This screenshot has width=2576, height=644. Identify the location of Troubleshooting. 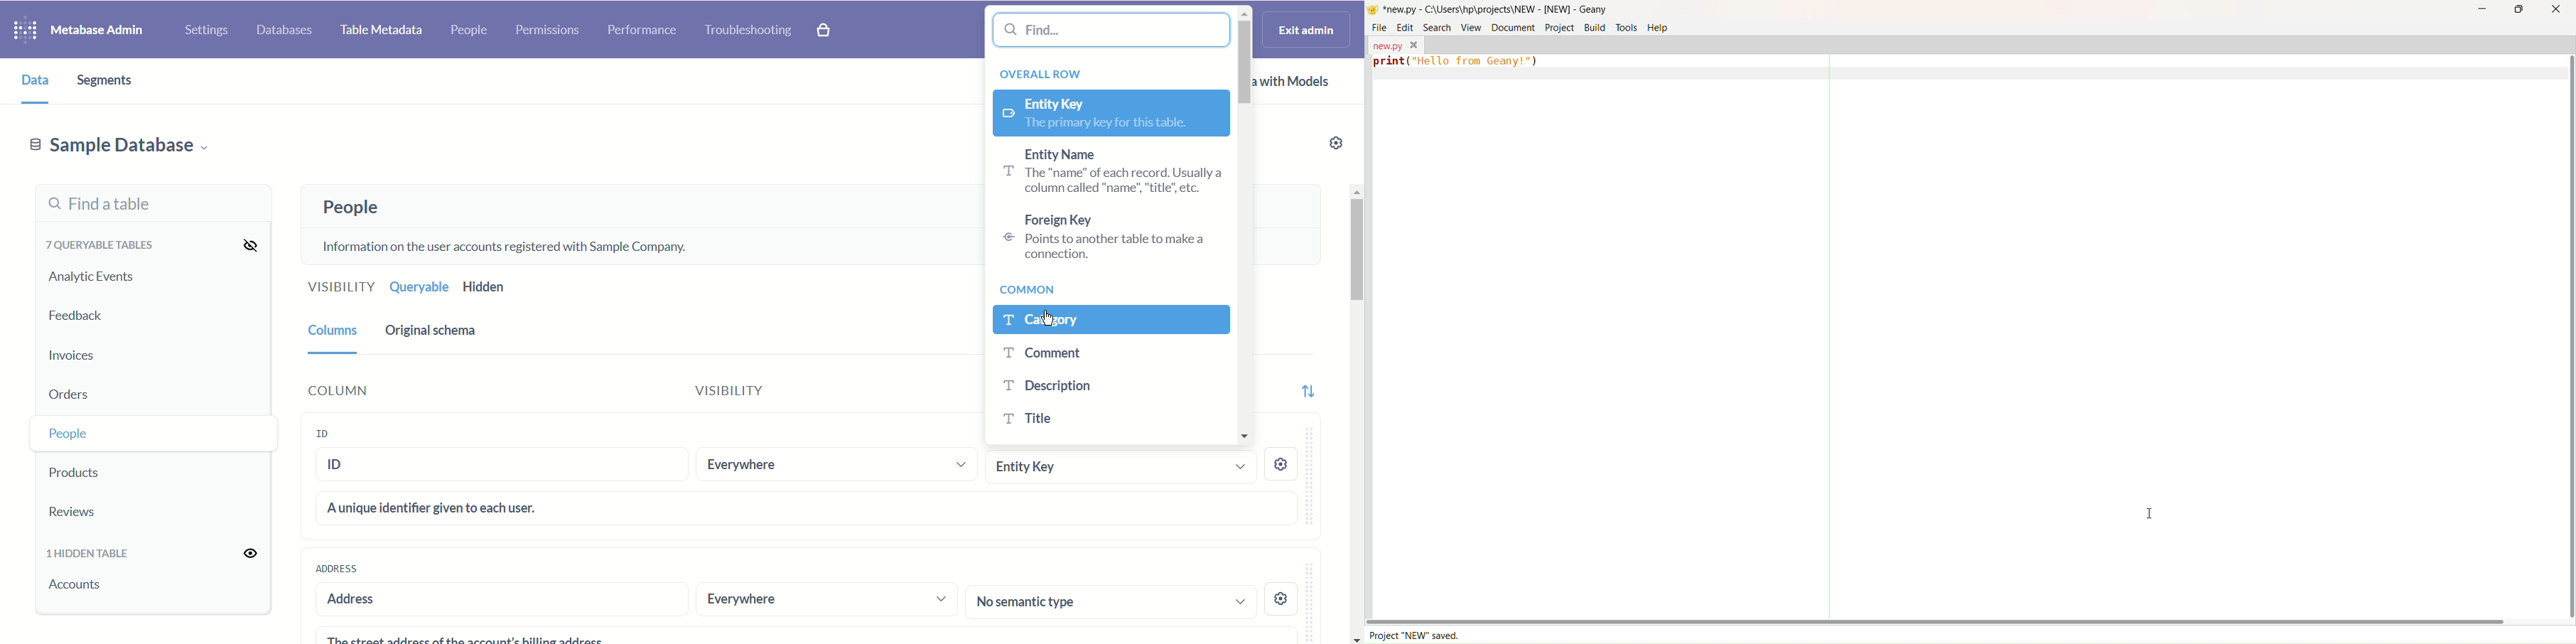
(748, 29).